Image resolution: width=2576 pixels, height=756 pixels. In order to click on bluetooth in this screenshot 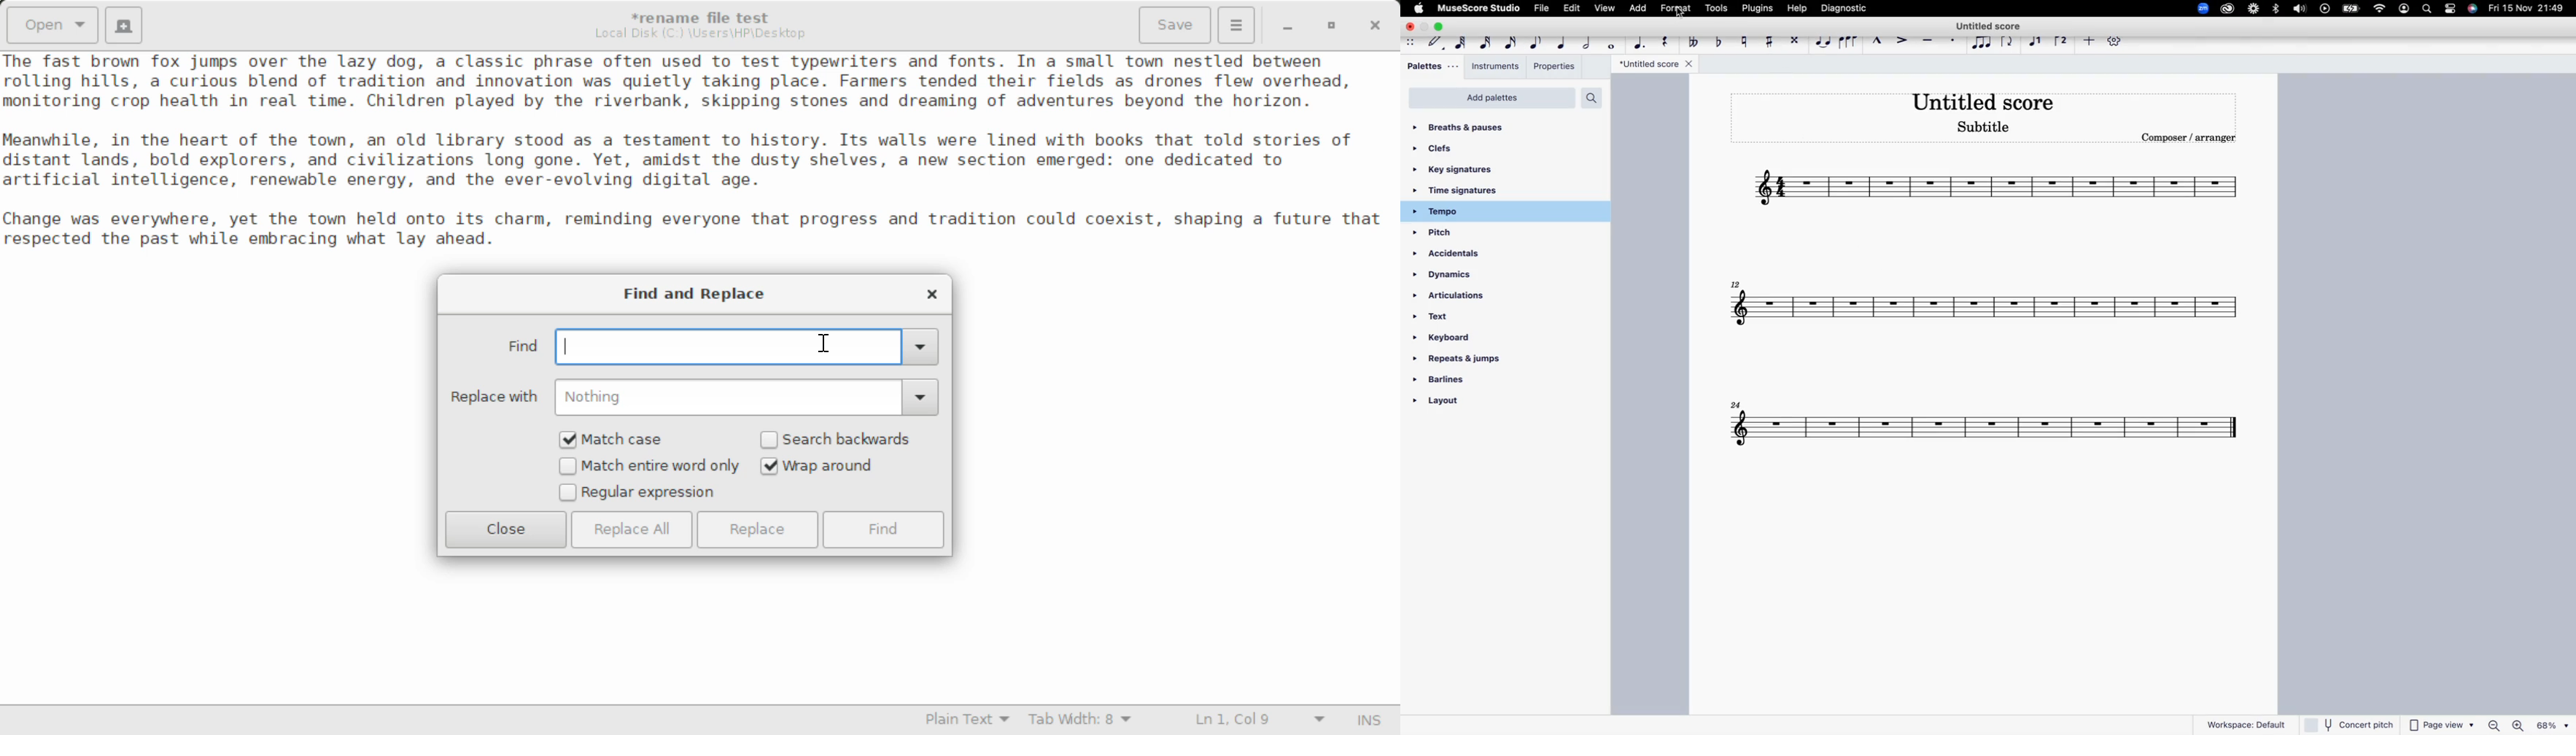, I will do `click(2278, 11)`.